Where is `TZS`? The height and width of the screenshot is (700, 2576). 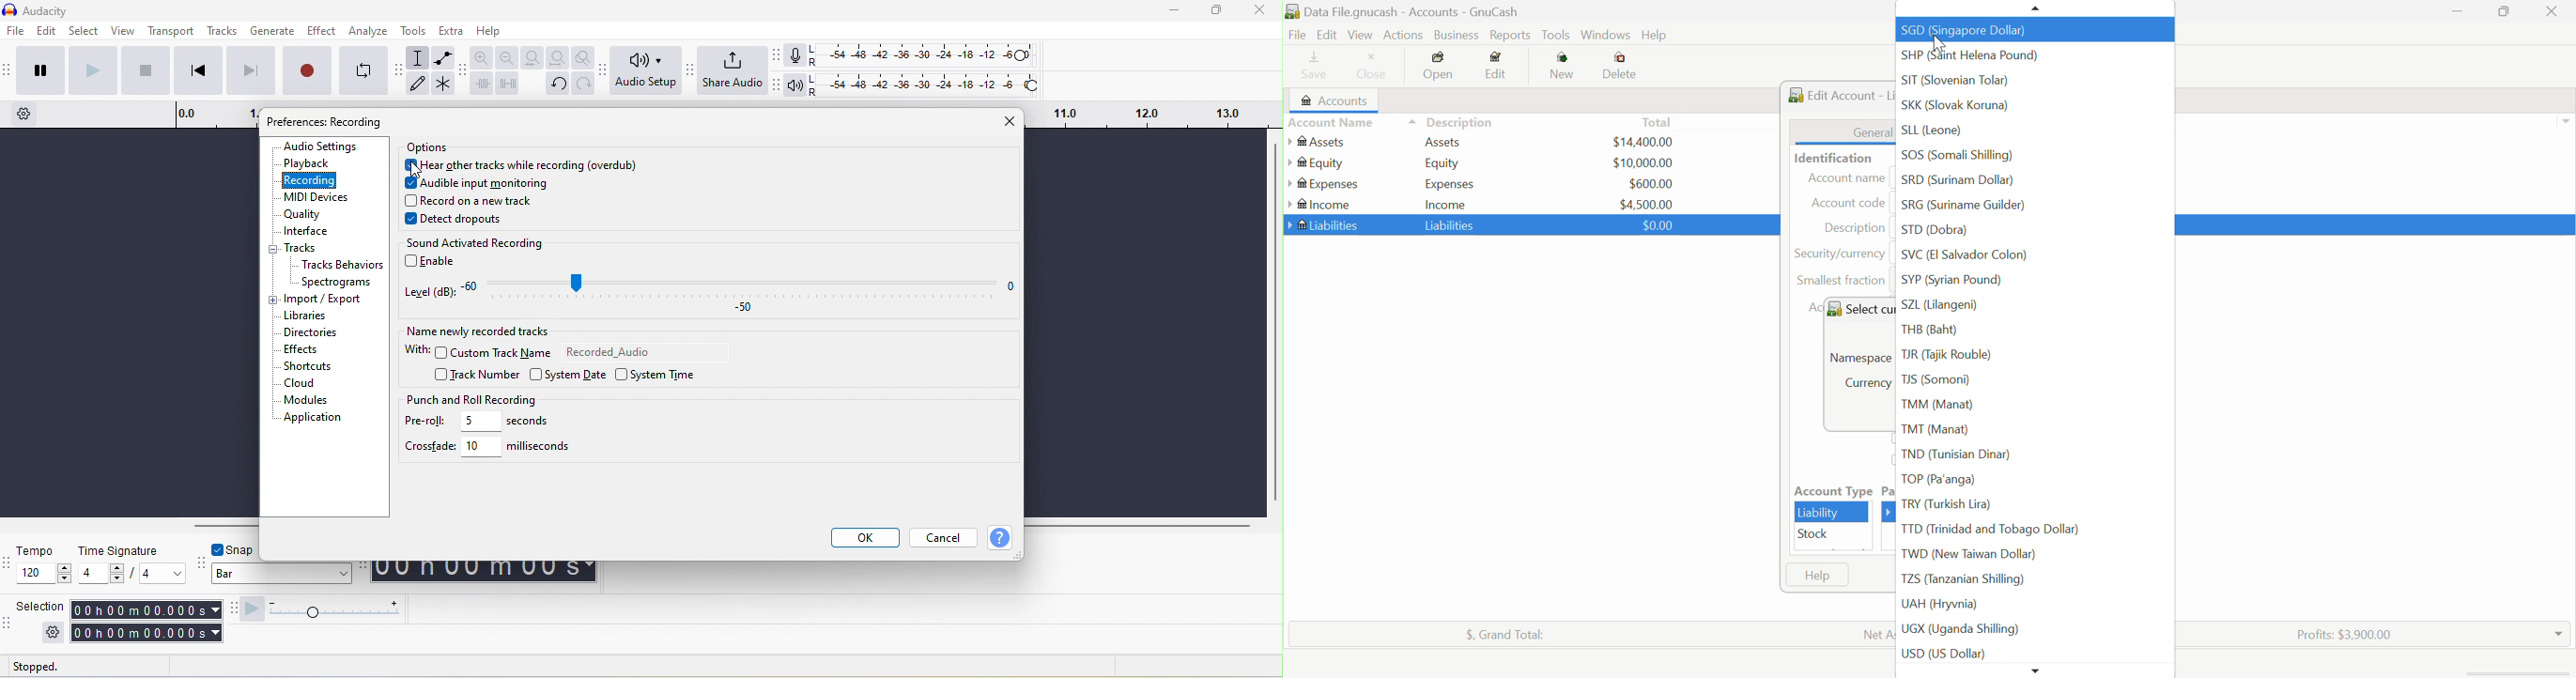
TZS is located at coordinates (2032, 578).